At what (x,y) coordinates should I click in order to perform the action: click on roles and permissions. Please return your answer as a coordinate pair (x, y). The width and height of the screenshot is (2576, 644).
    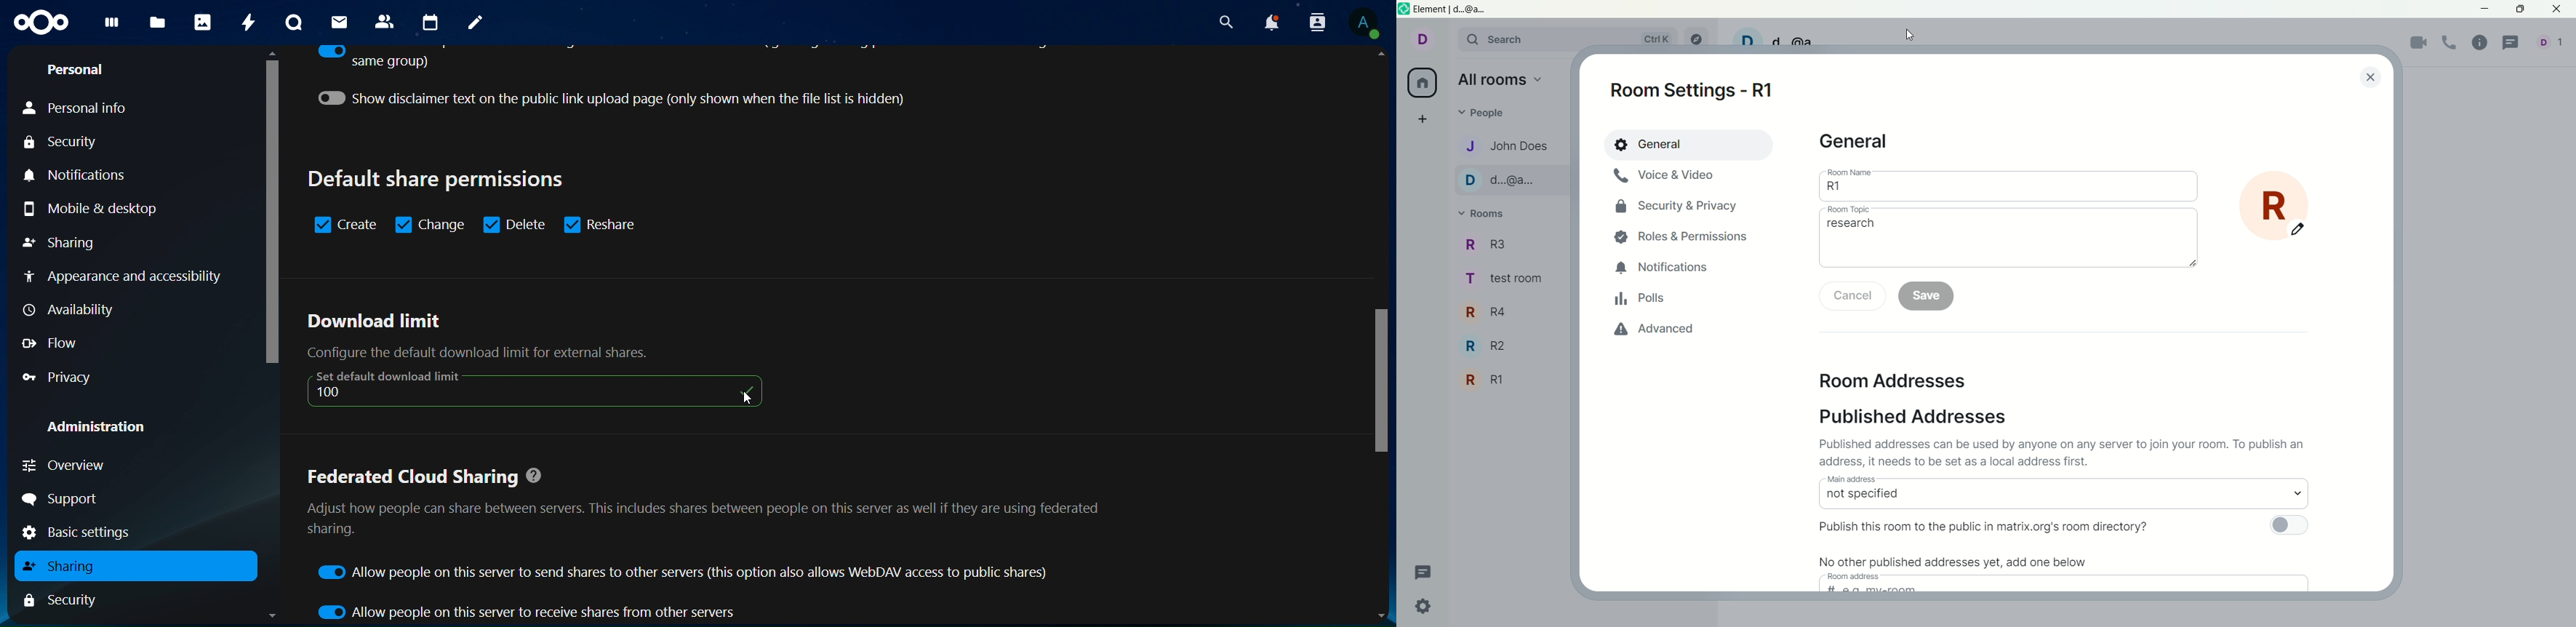
    Looking at the image, I should click on (1681, 232).